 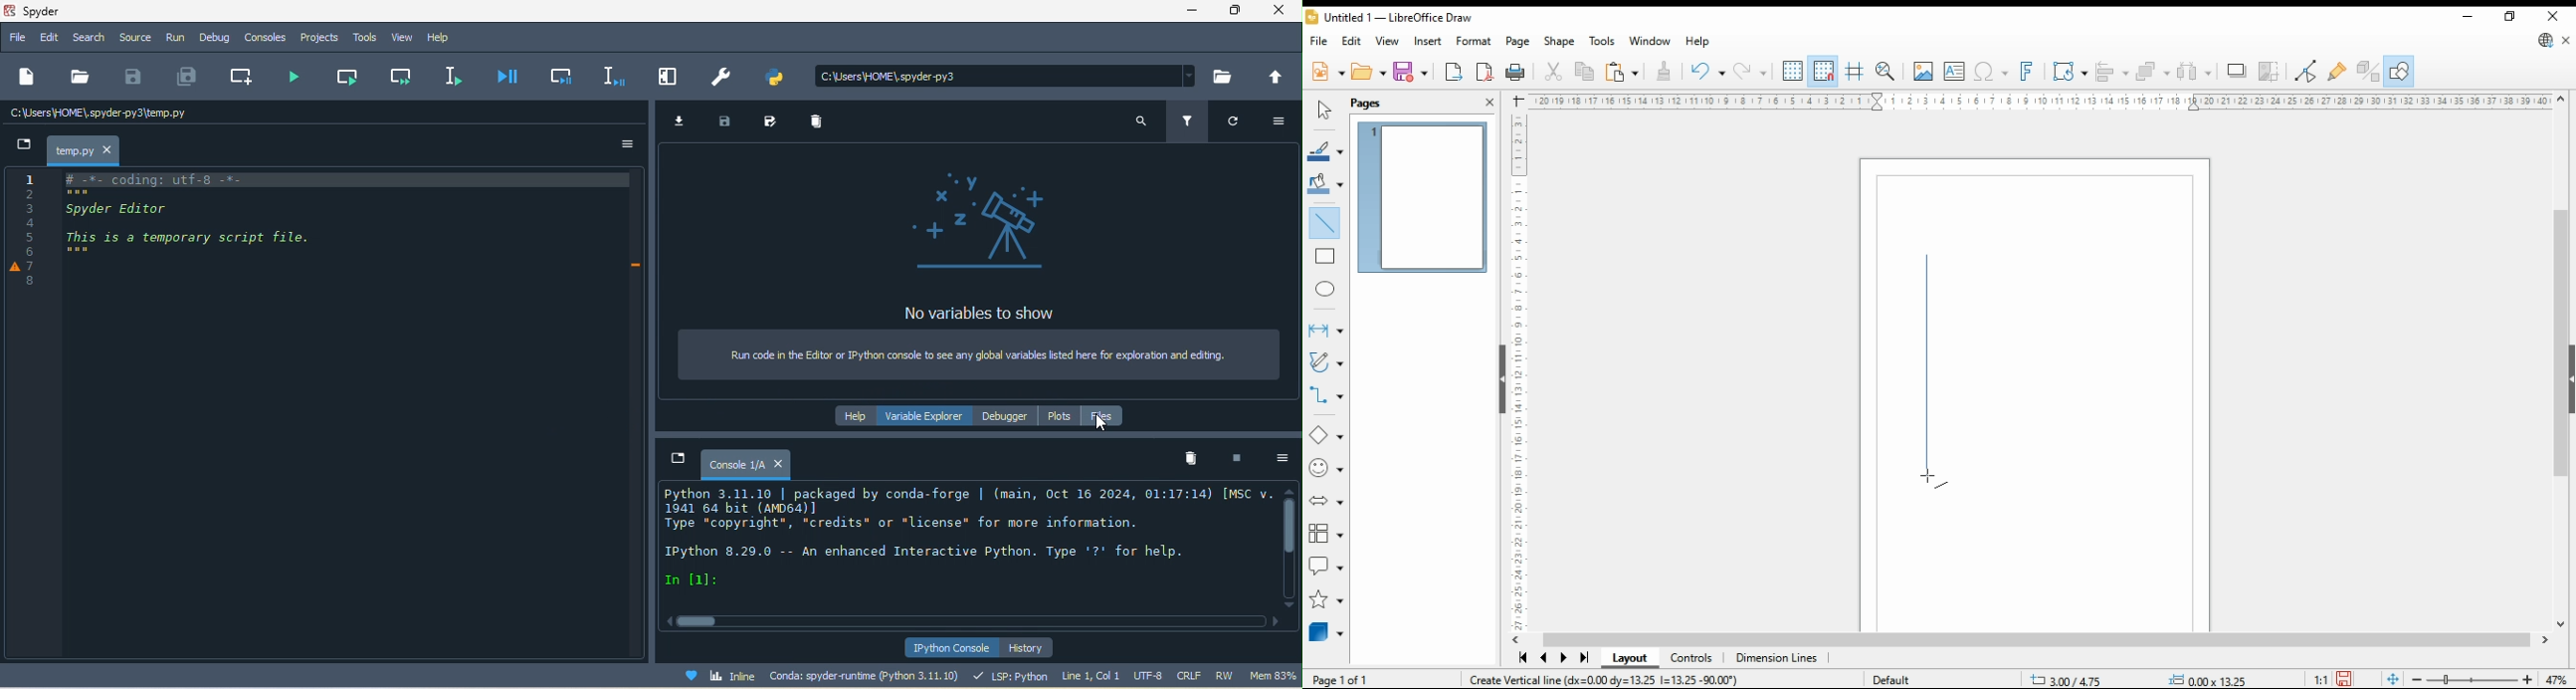 I want to click on remove all, so click(x=1194, y=459).